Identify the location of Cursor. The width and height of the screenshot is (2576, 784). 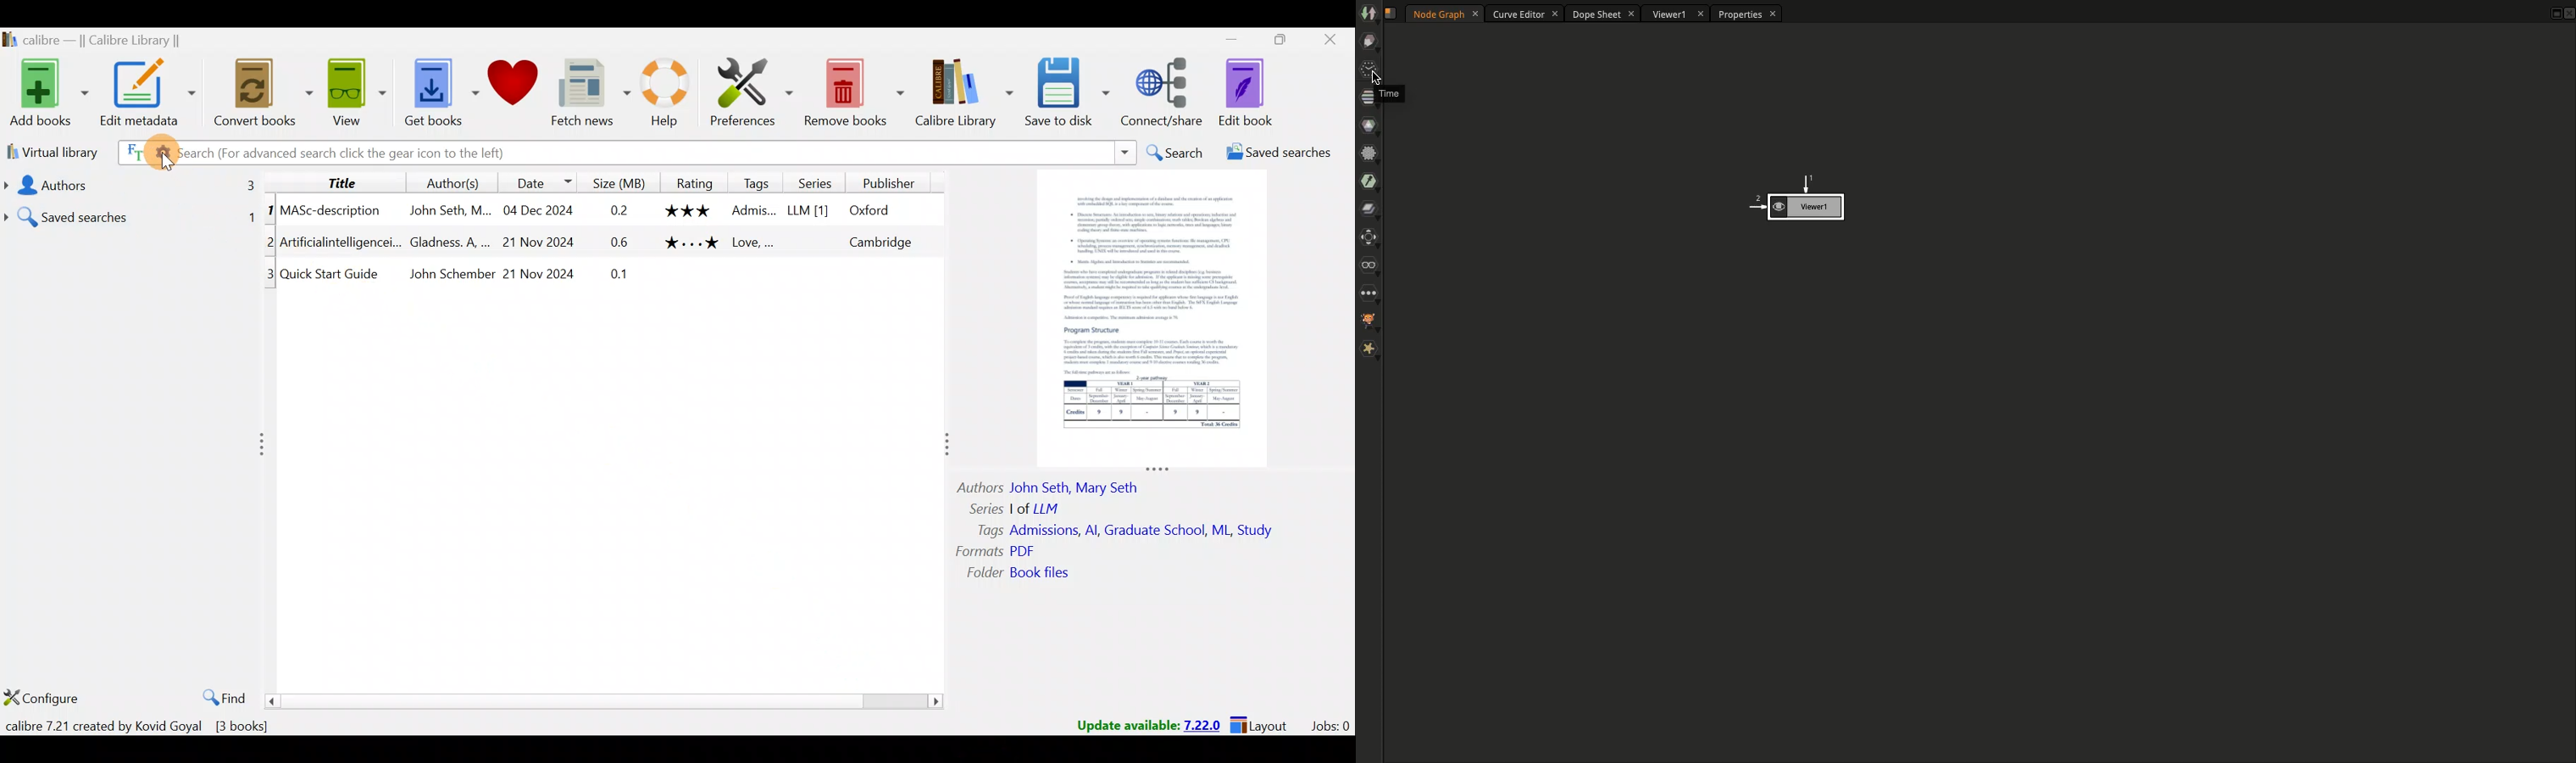
(164, 154).